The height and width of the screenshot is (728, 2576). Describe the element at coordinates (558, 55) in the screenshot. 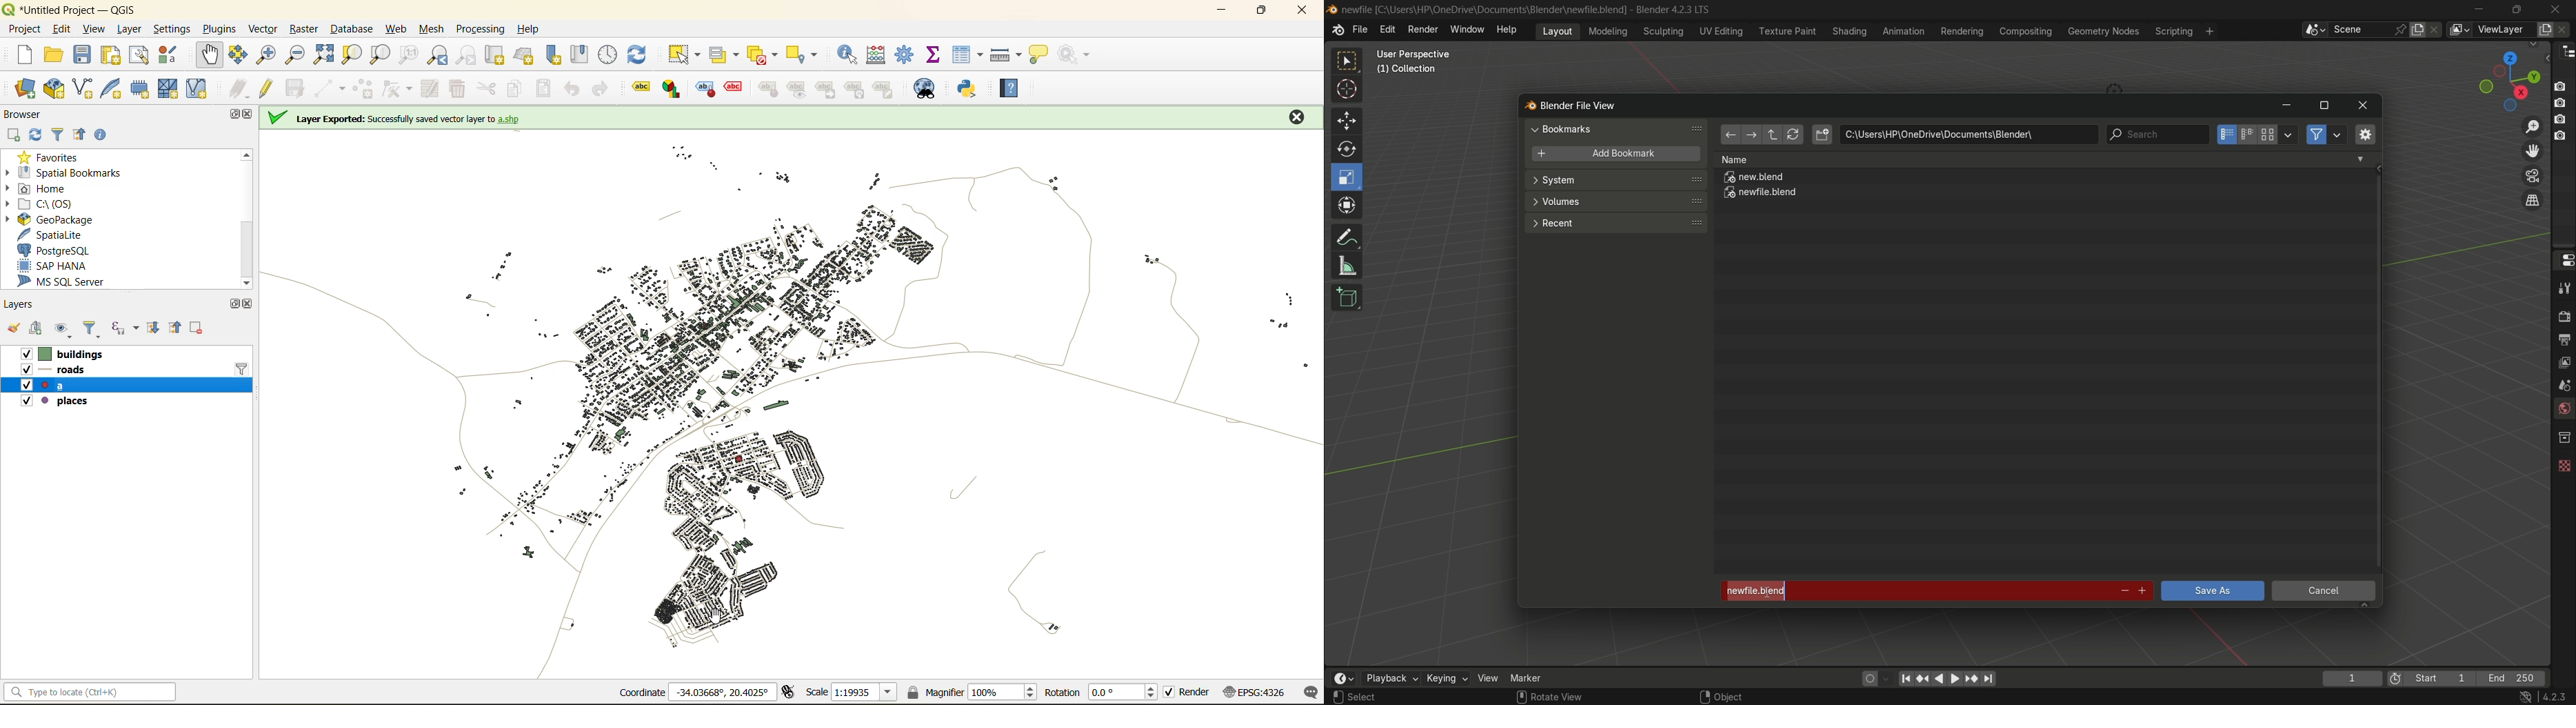

I see `new spatial bookmark` at that location.